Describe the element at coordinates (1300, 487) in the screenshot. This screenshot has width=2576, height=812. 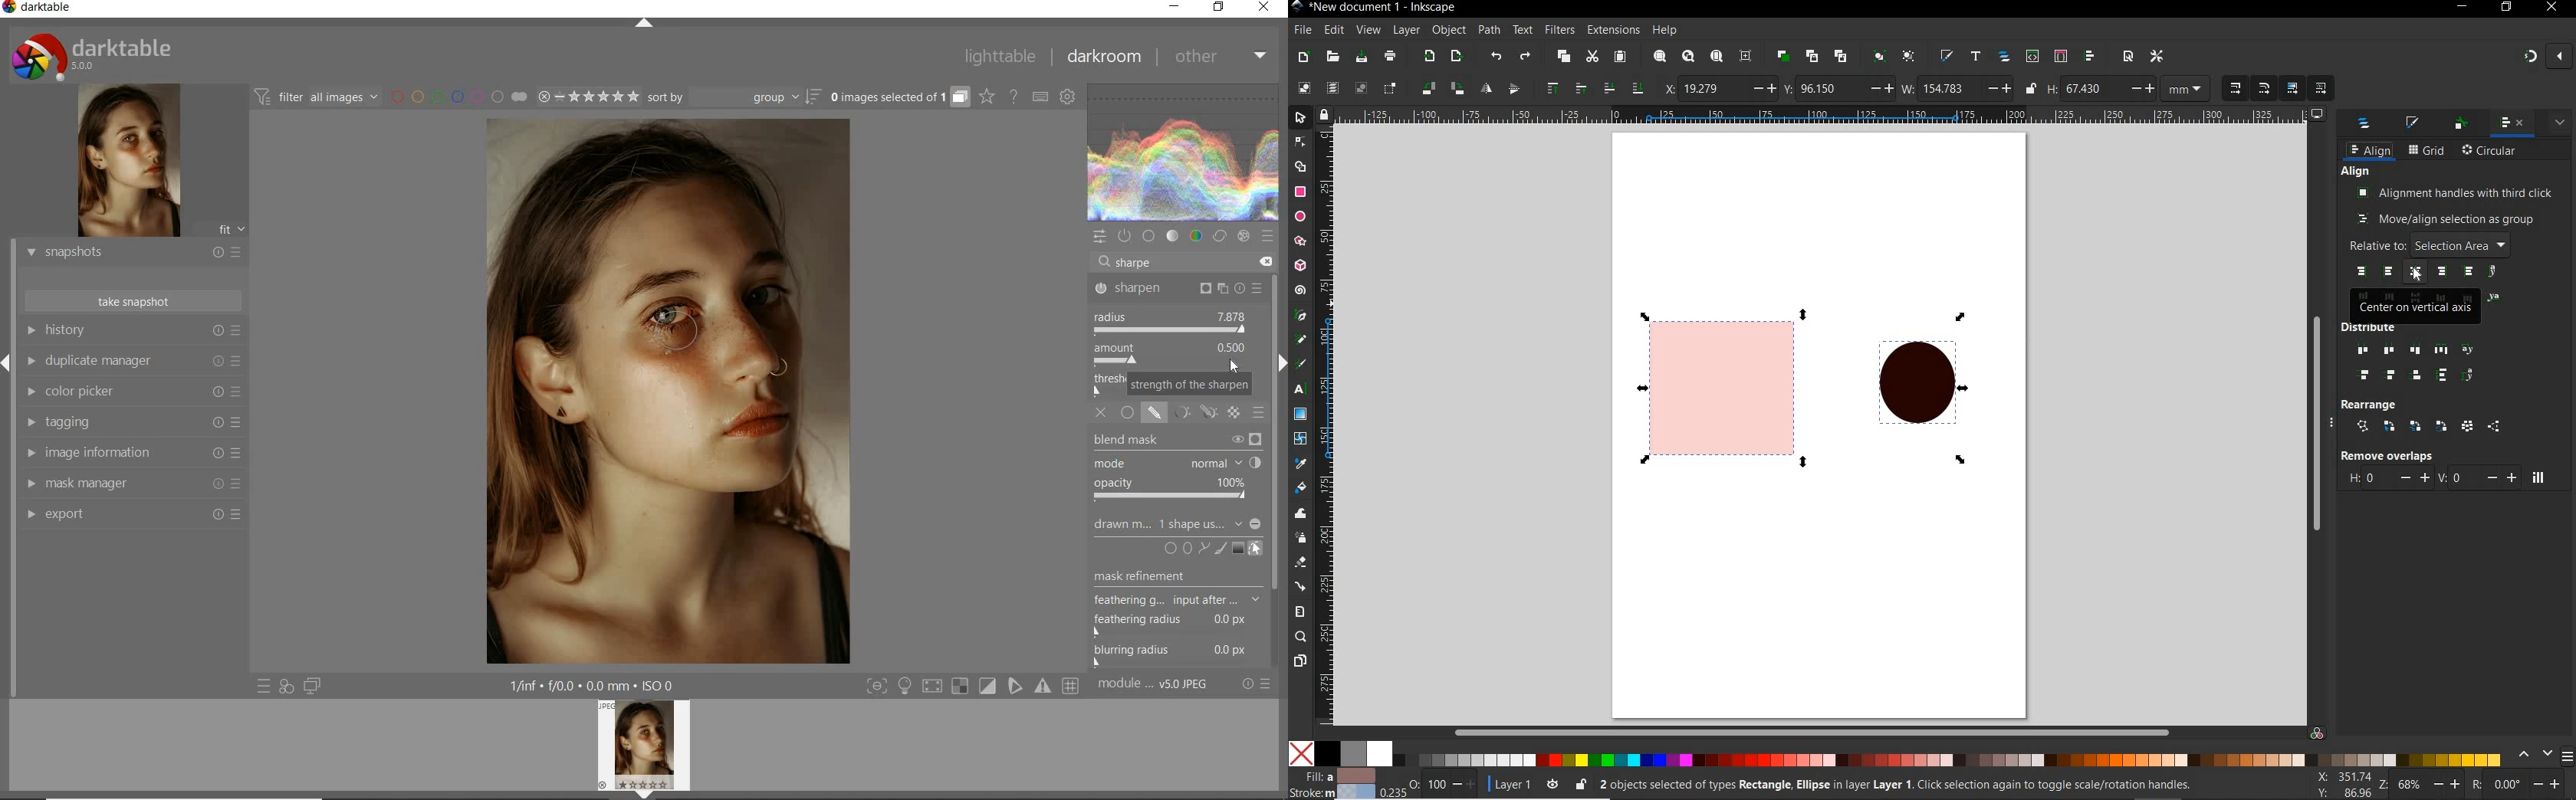
I see `paint bucket tool` at that location.